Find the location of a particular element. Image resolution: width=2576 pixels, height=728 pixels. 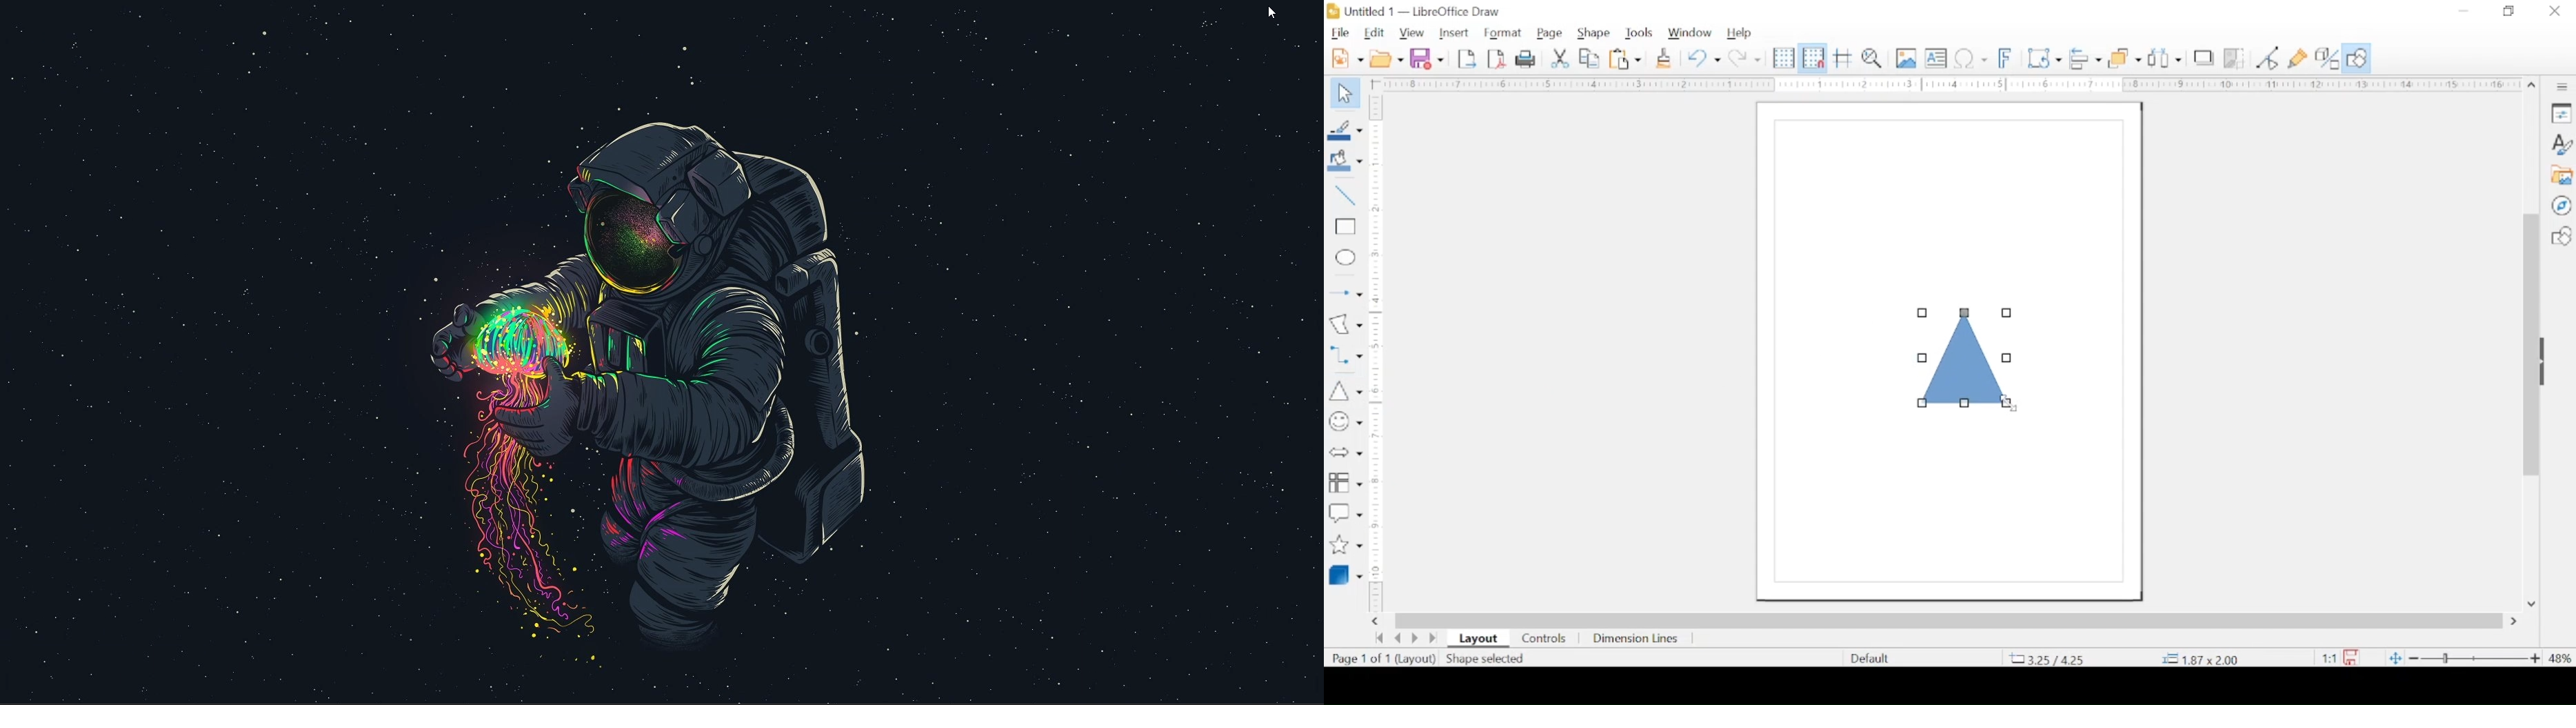

redo is located at coordinates (1746, 58).